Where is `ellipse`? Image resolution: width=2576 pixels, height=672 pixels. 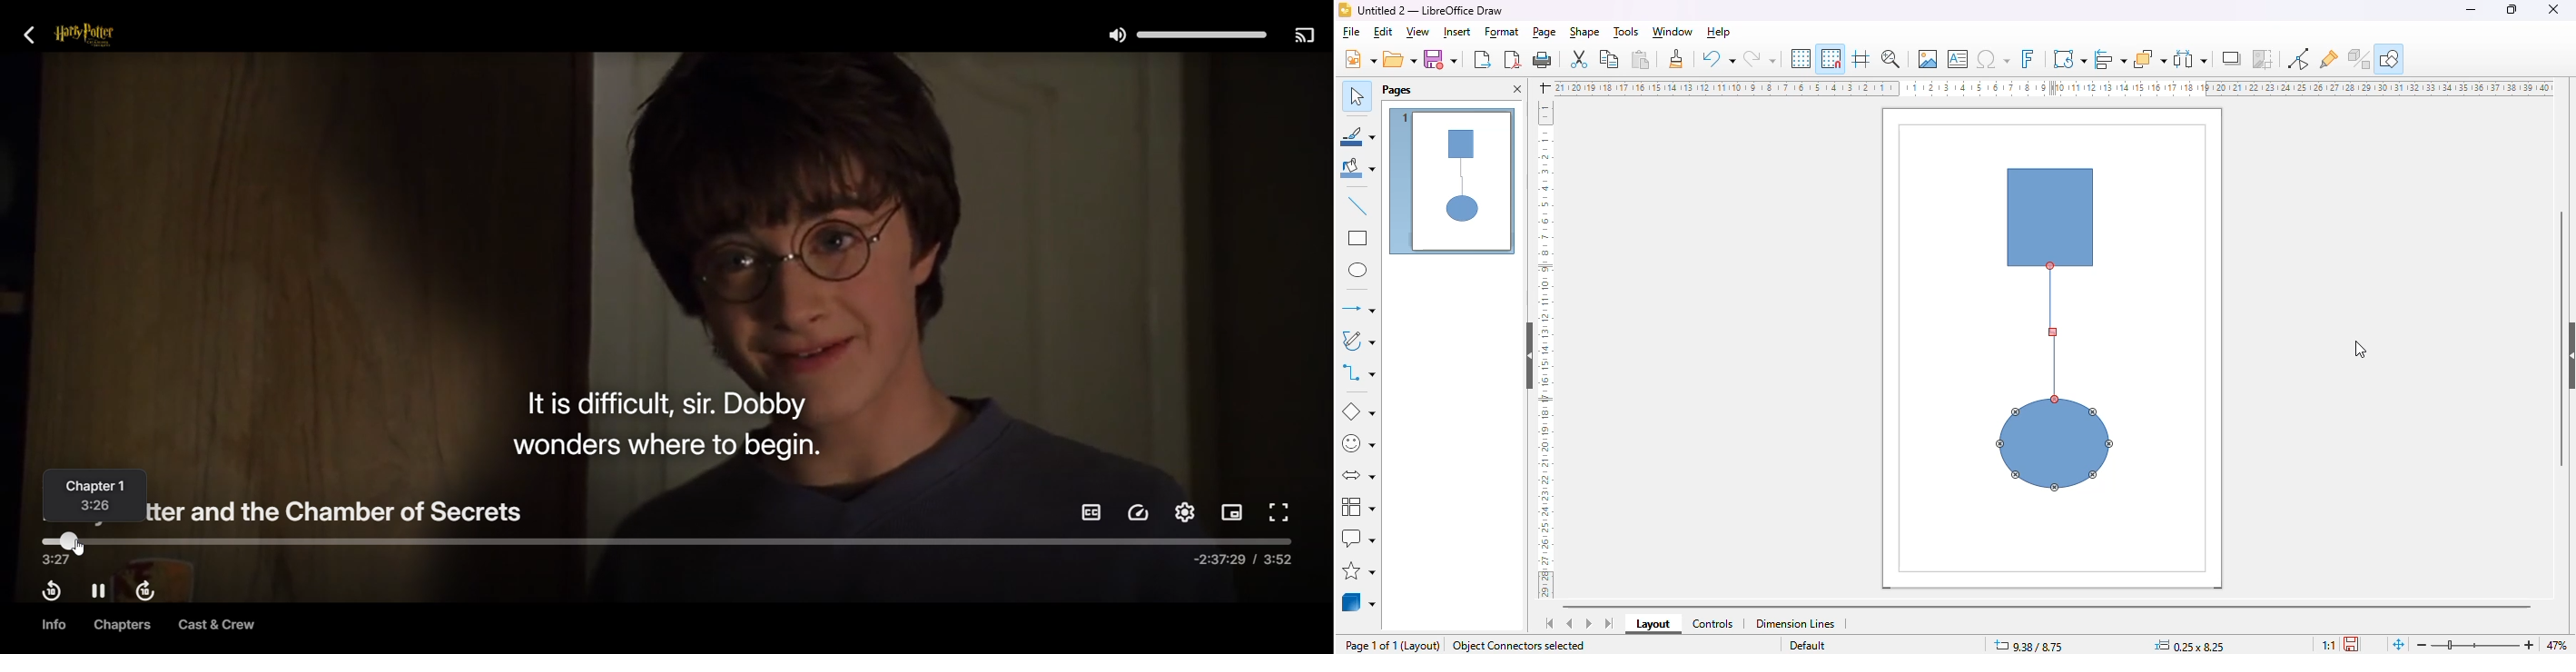 ellipse is located at coordinates (1357, 270).